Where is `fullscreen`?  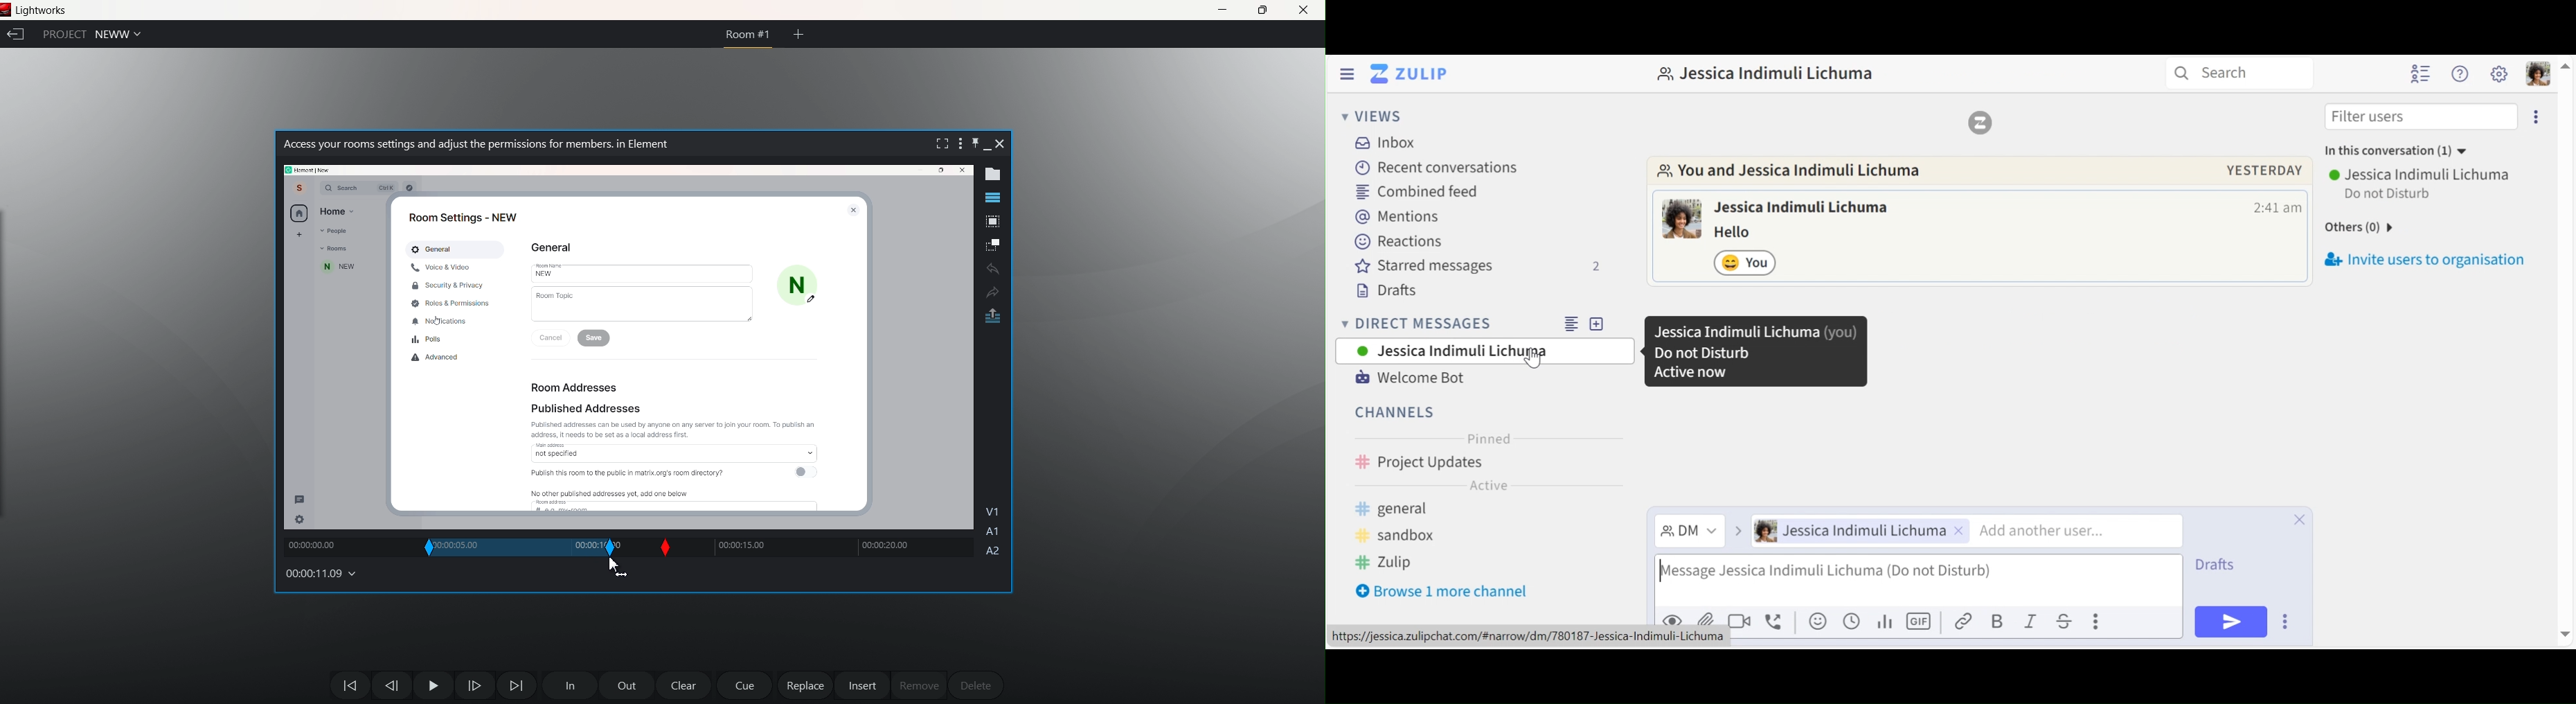
fullscreen is located at coordinates (945, 143).